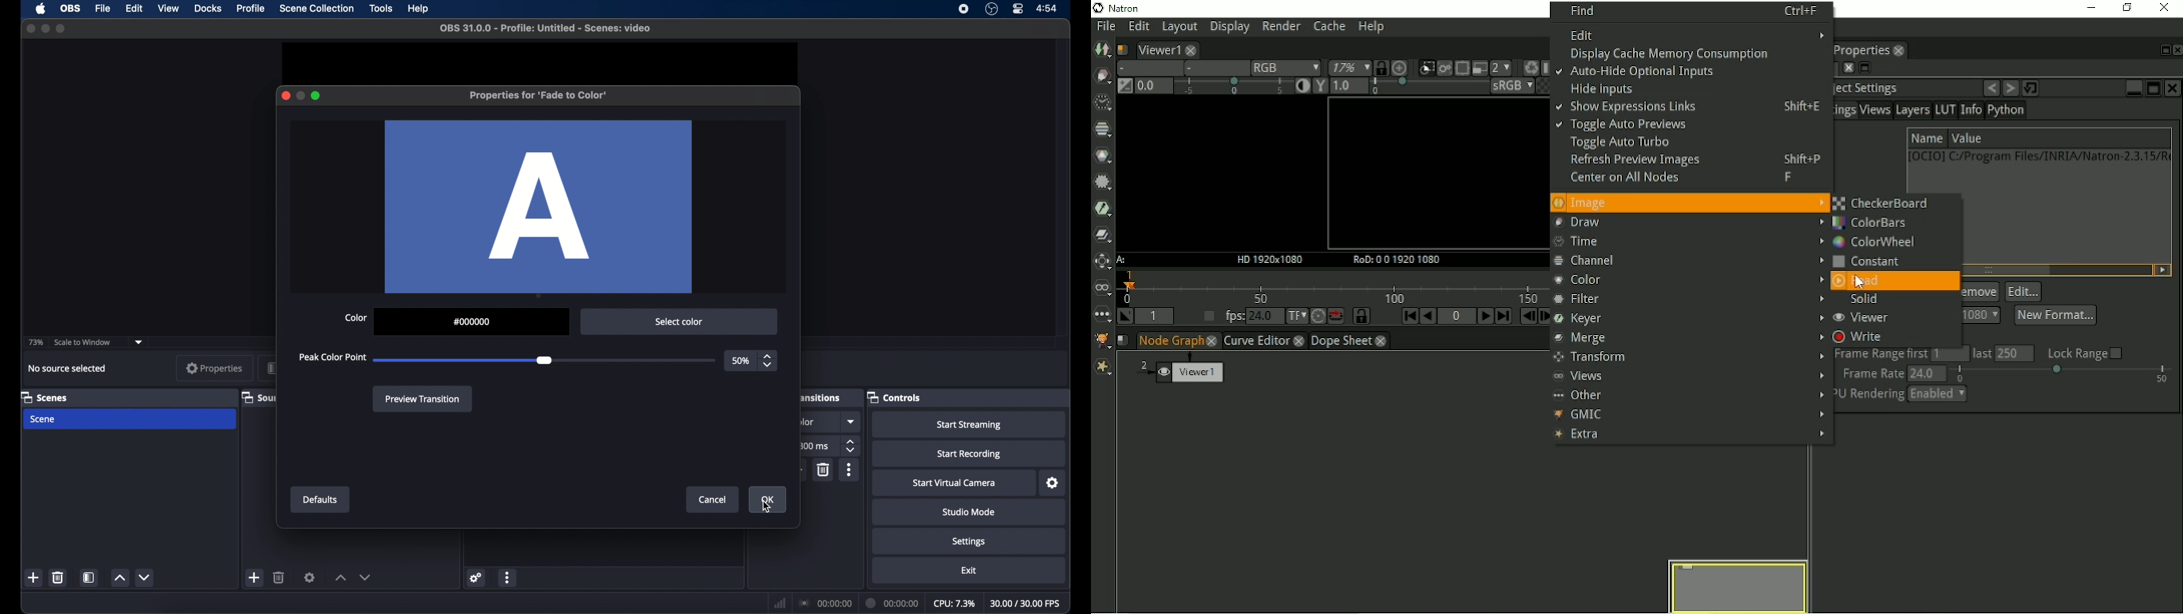  Describe the element at coordinates (41, 9) in the screenshot. I see `apple icon` at that location.